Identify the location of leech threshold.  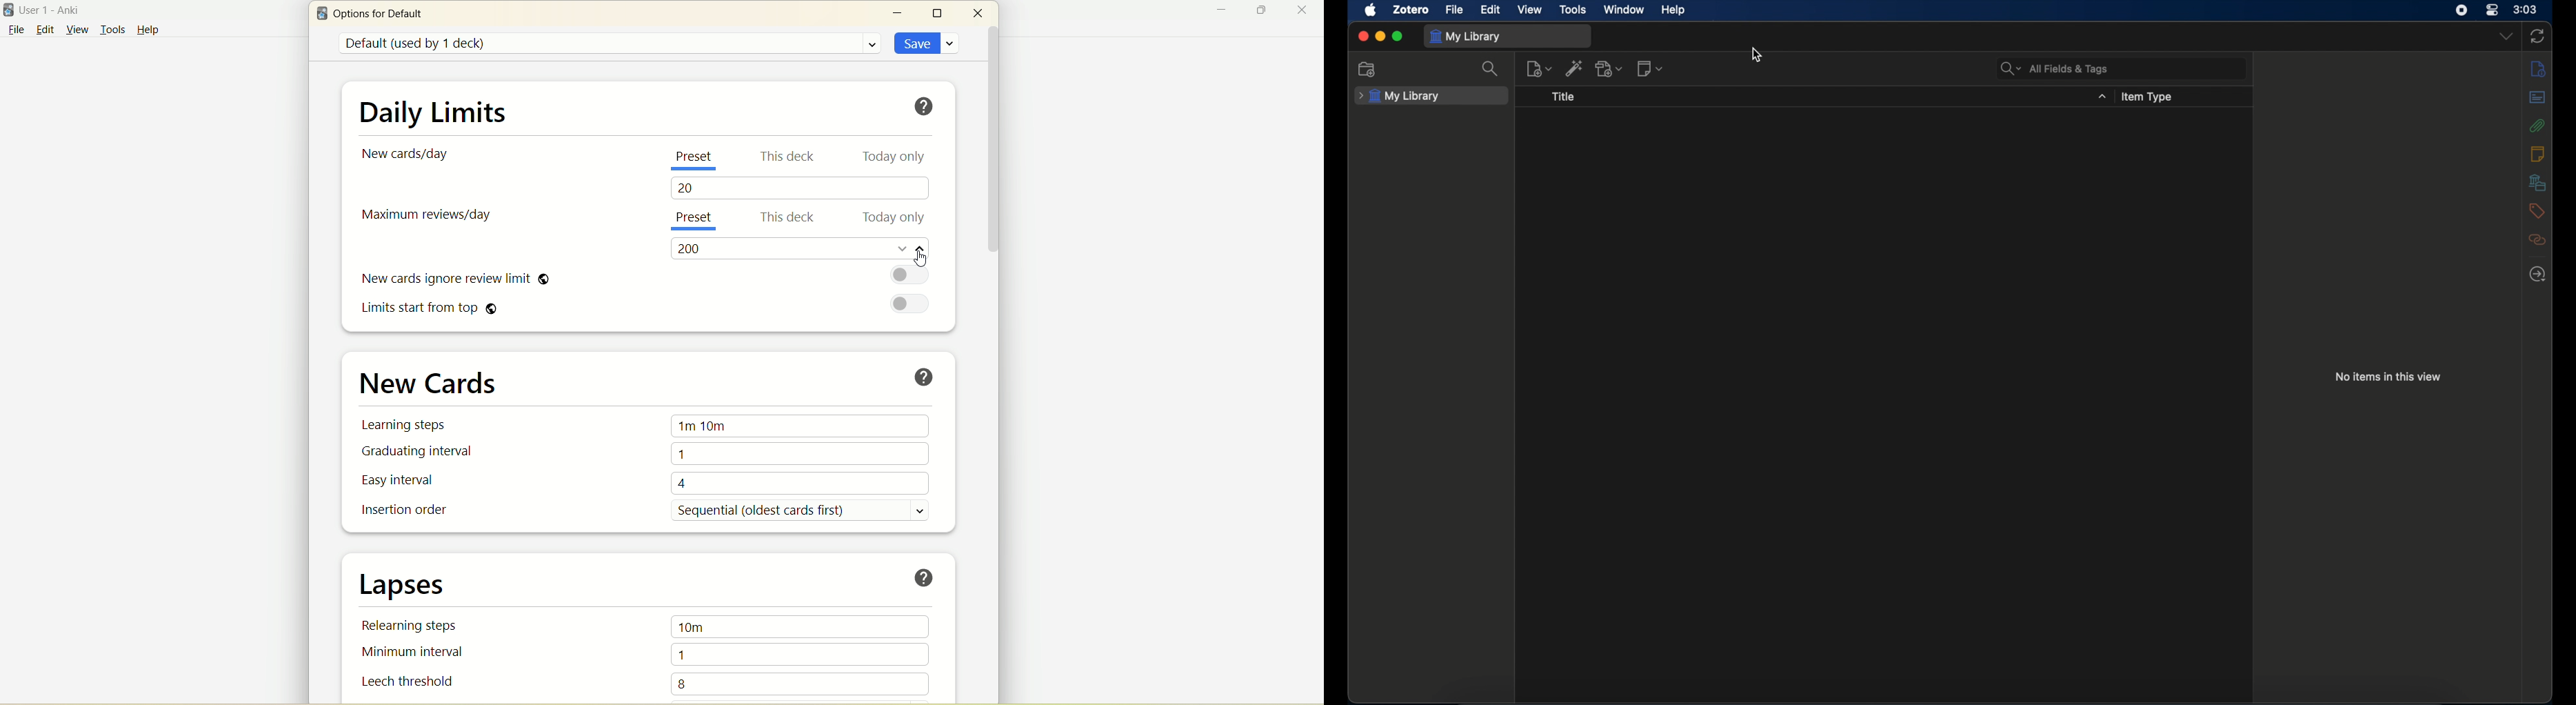
(412, 679).